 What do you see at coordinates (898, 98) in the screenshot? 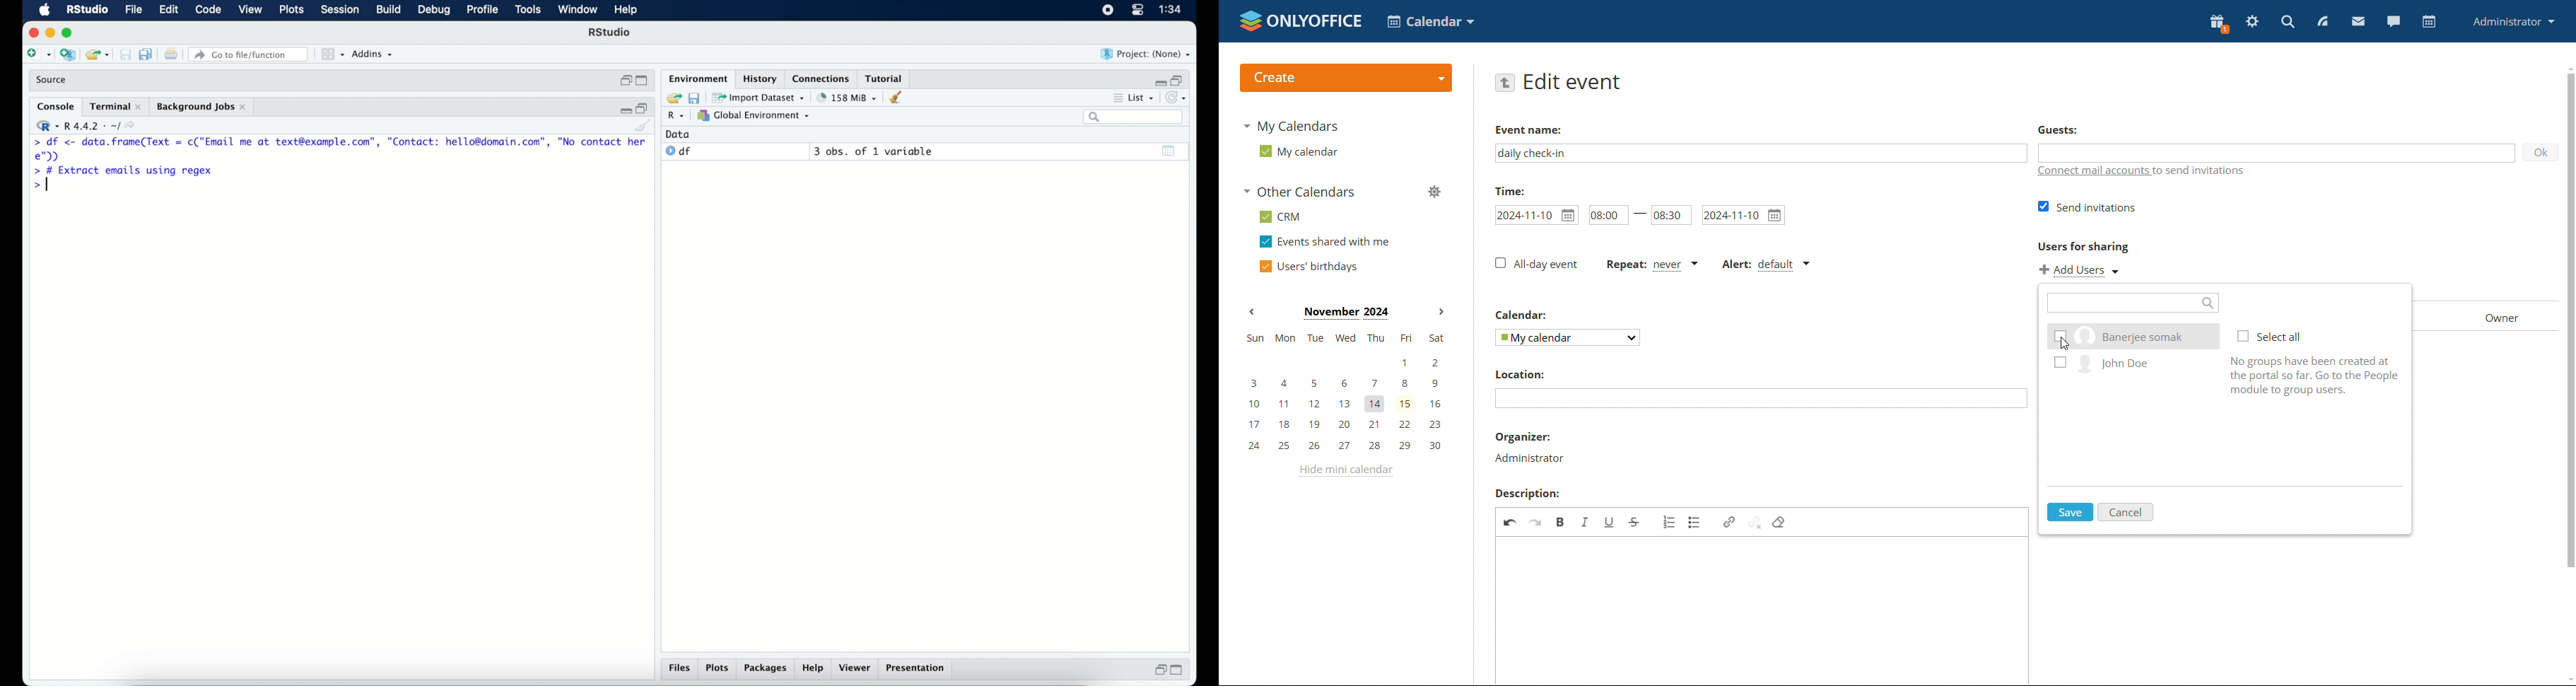
I see `clear console` at bounding box center [898, 98].